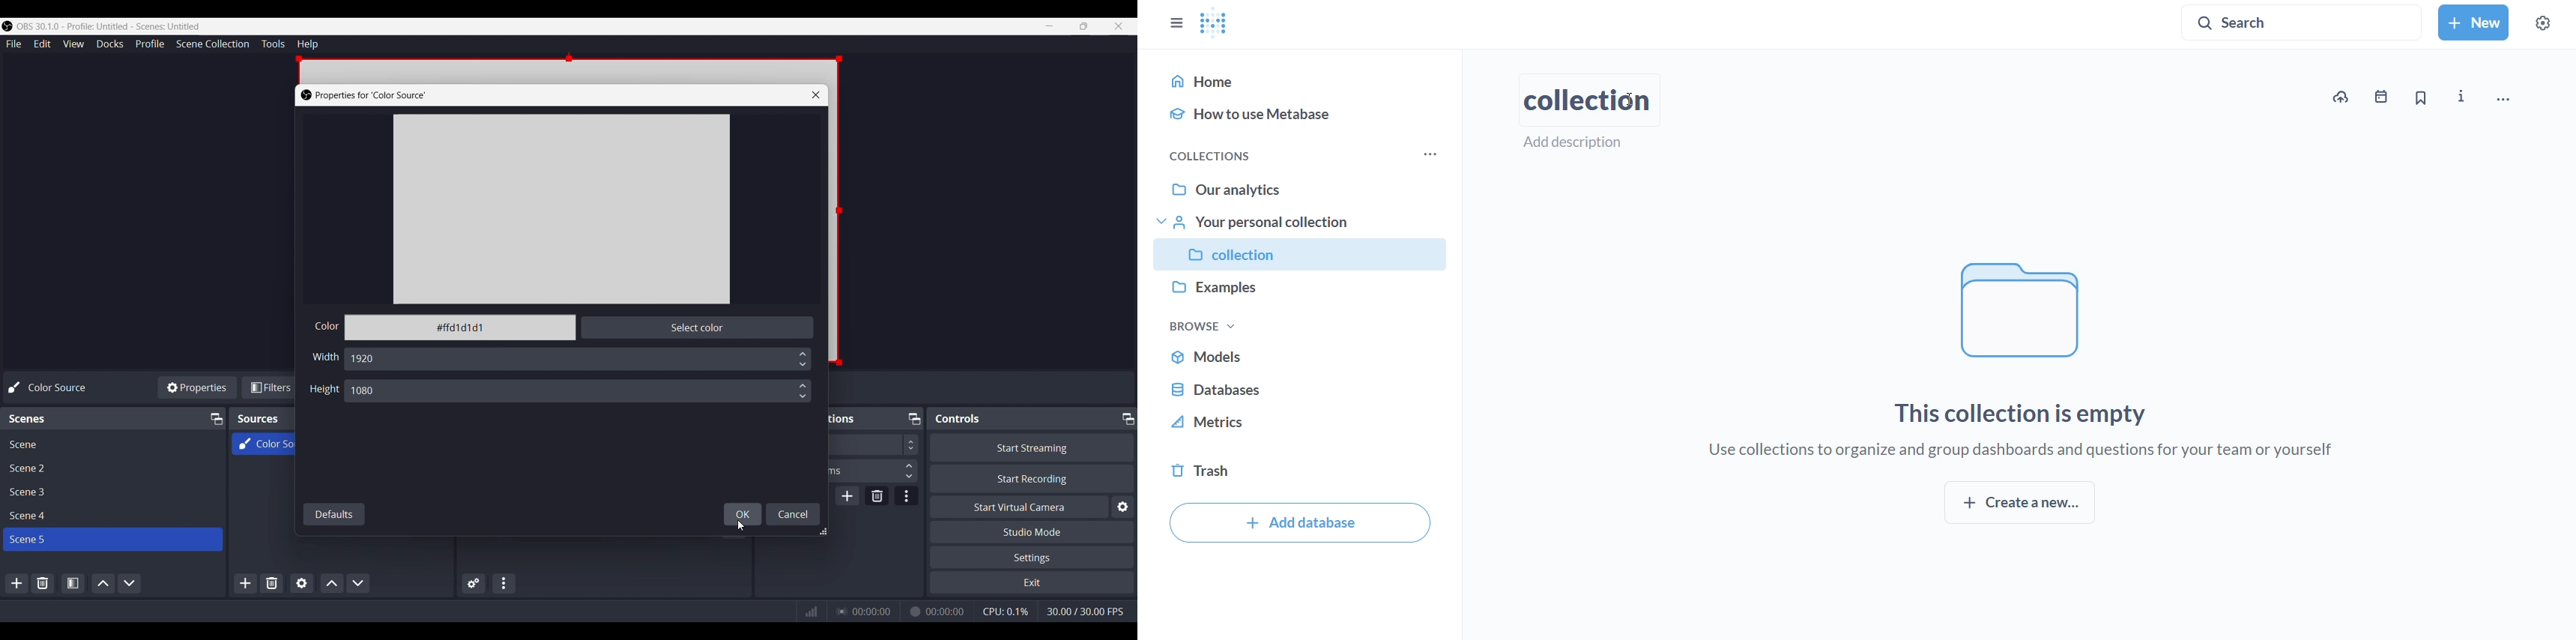 The width and height of the screenshot is (2576, 644). I want to click on Move Sources Down, so click(358, 583).